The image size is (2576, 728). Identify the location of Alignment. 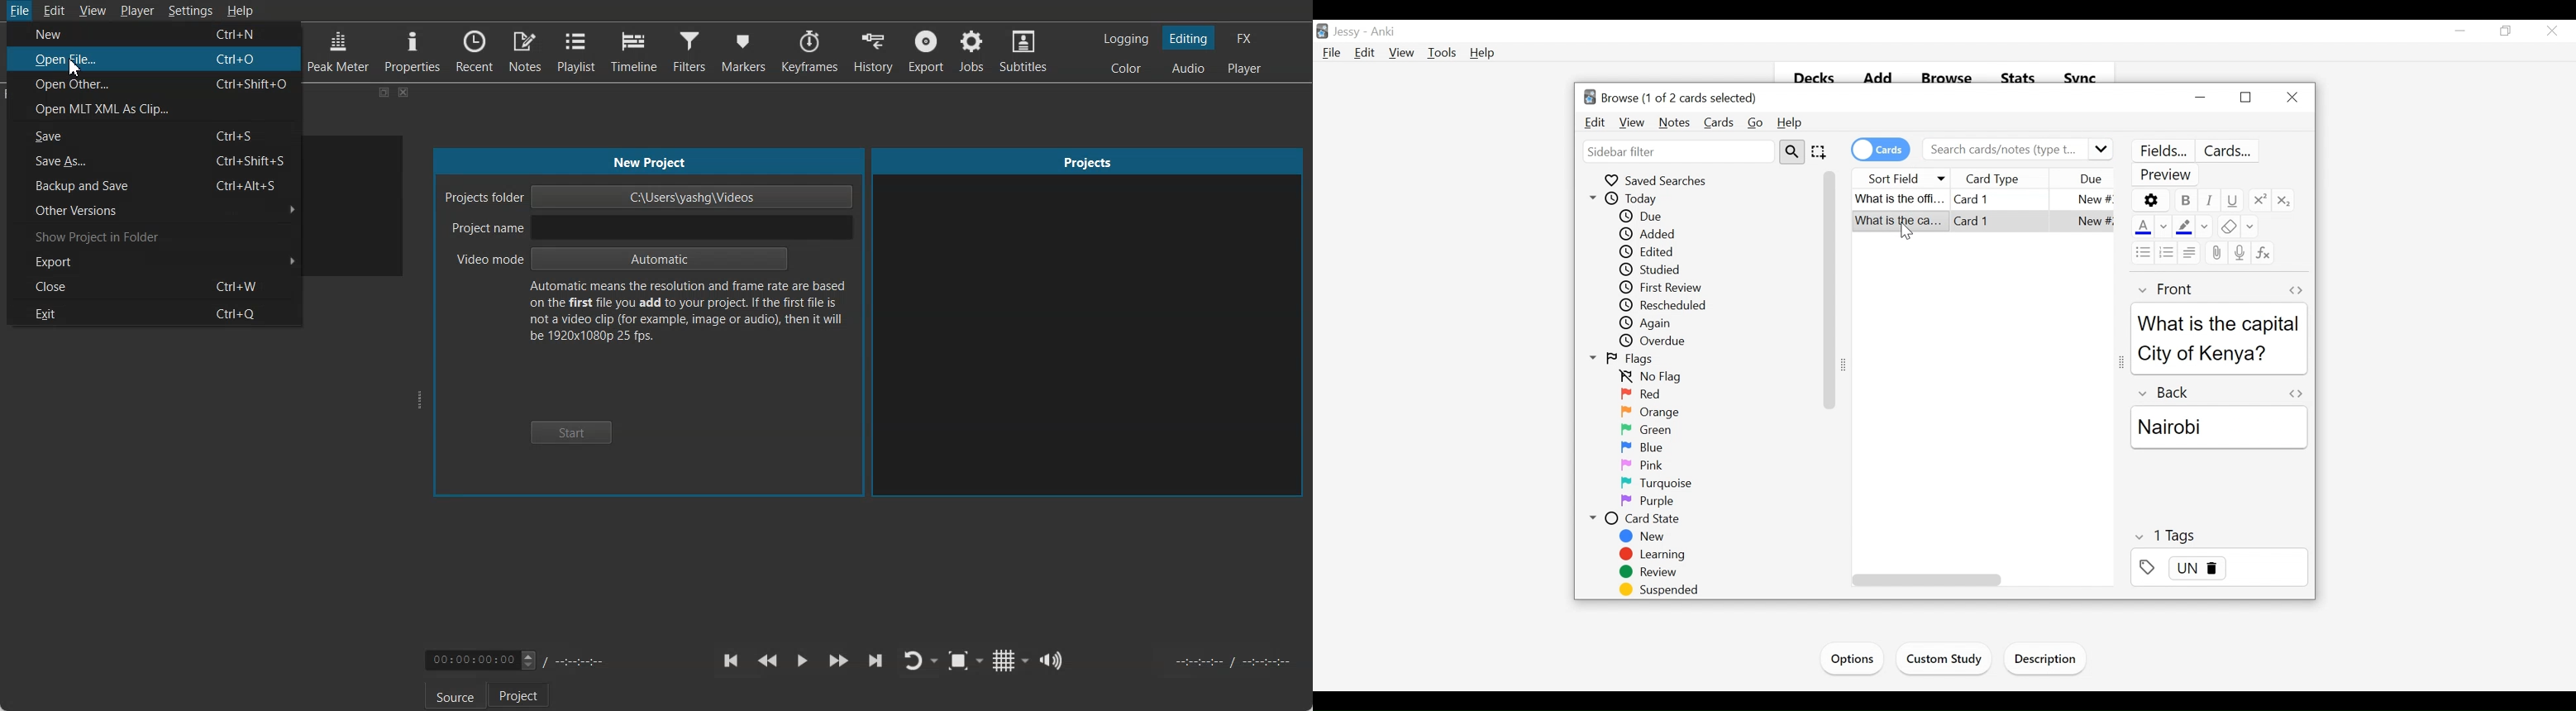
(2188, 251).